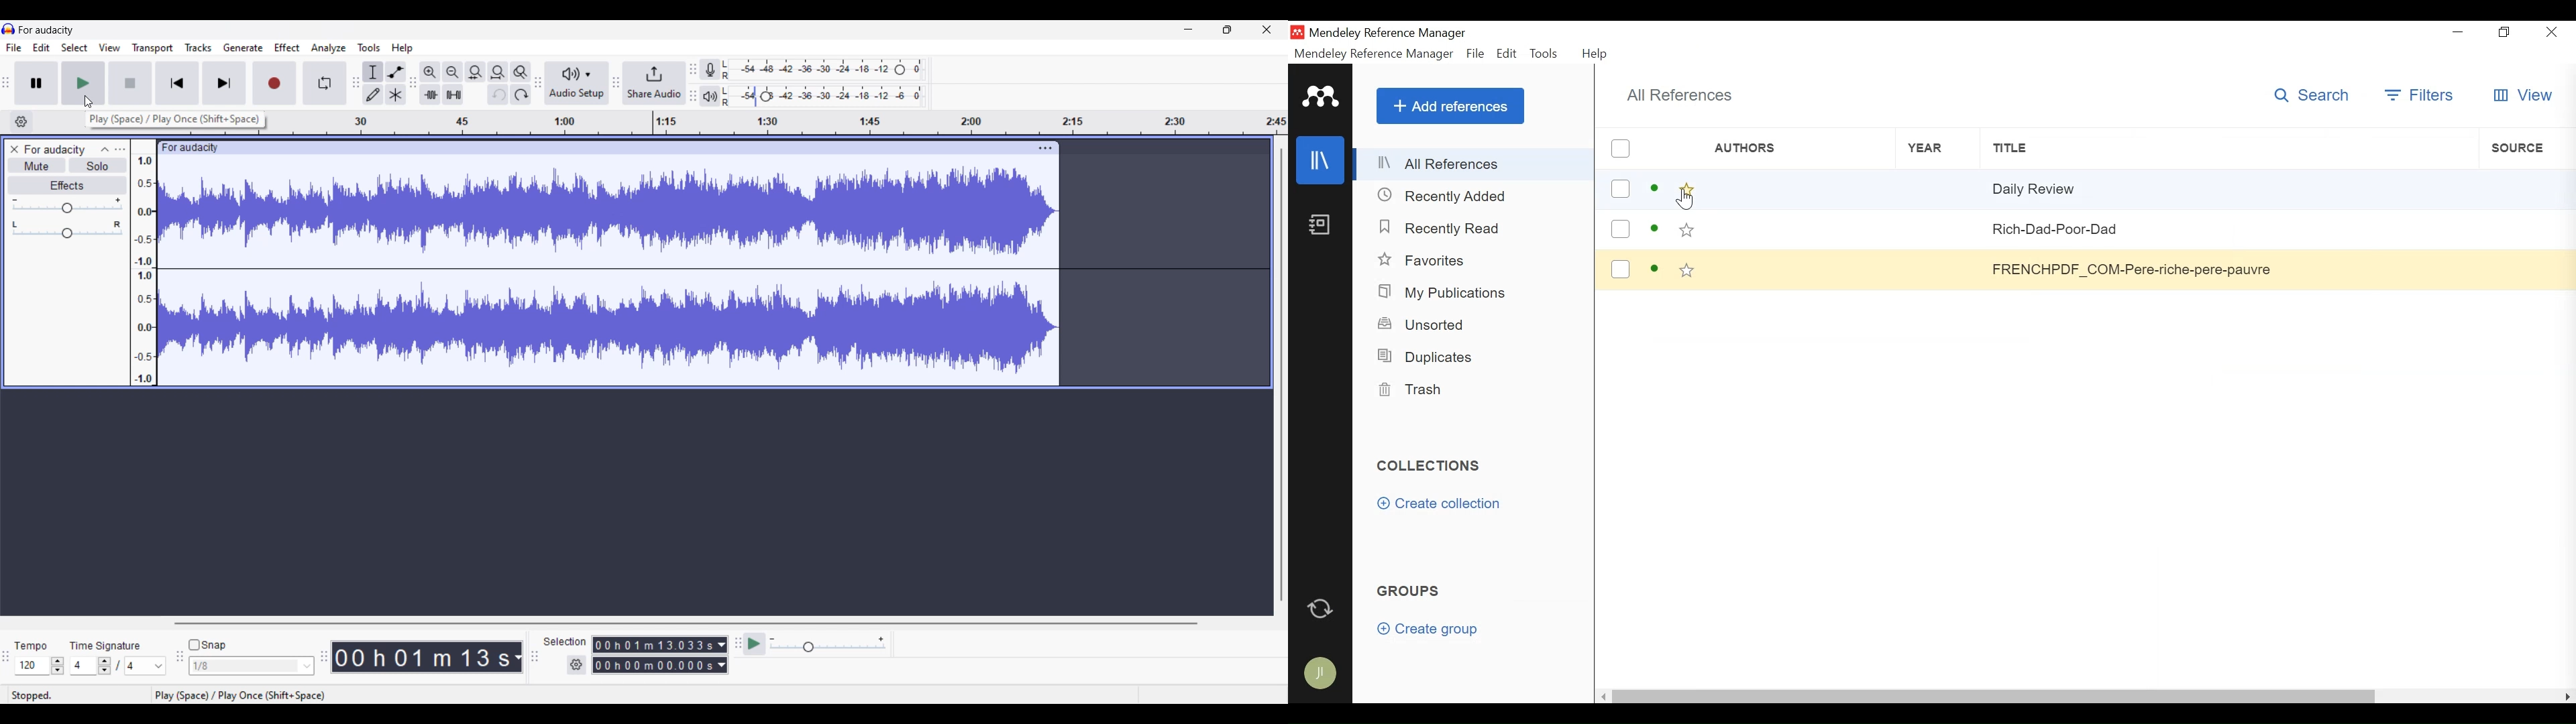 The image size is (2576, 728). What do you see at coordinates (120, 149) in the screenshot?
I see `Open menu` at bounding box center [120, 149].